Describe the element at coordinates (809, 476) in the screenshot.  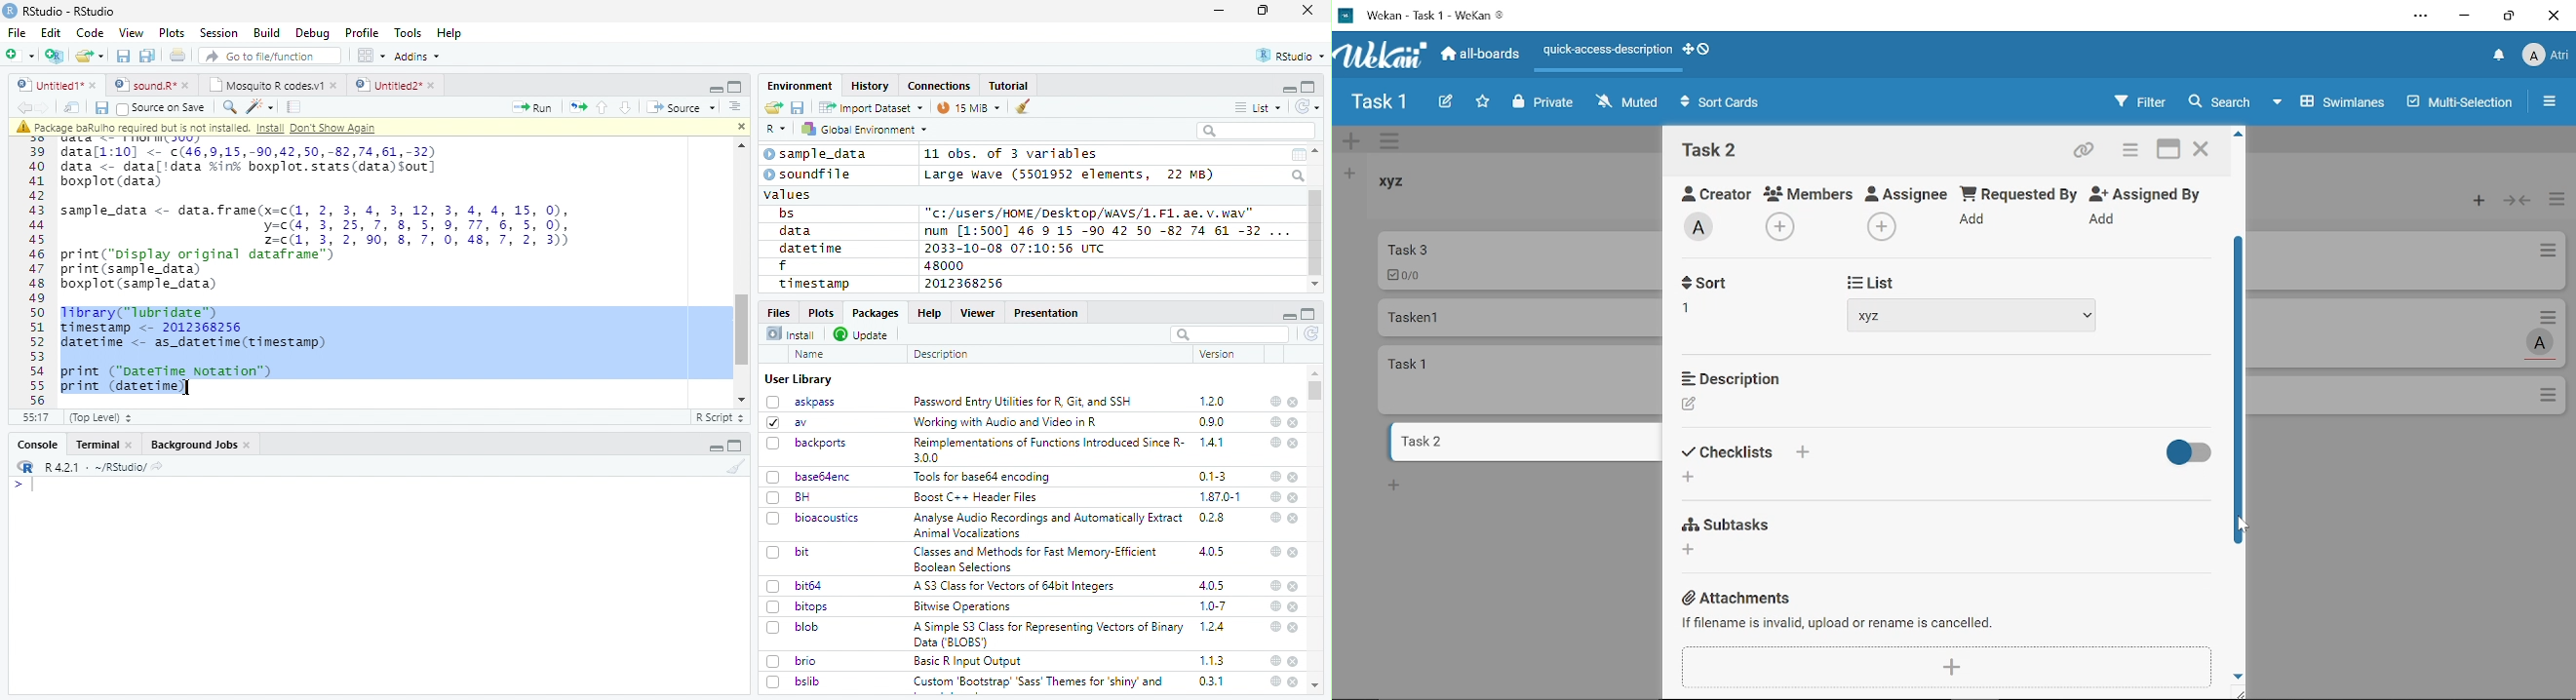
I see `base64enc` at that location.